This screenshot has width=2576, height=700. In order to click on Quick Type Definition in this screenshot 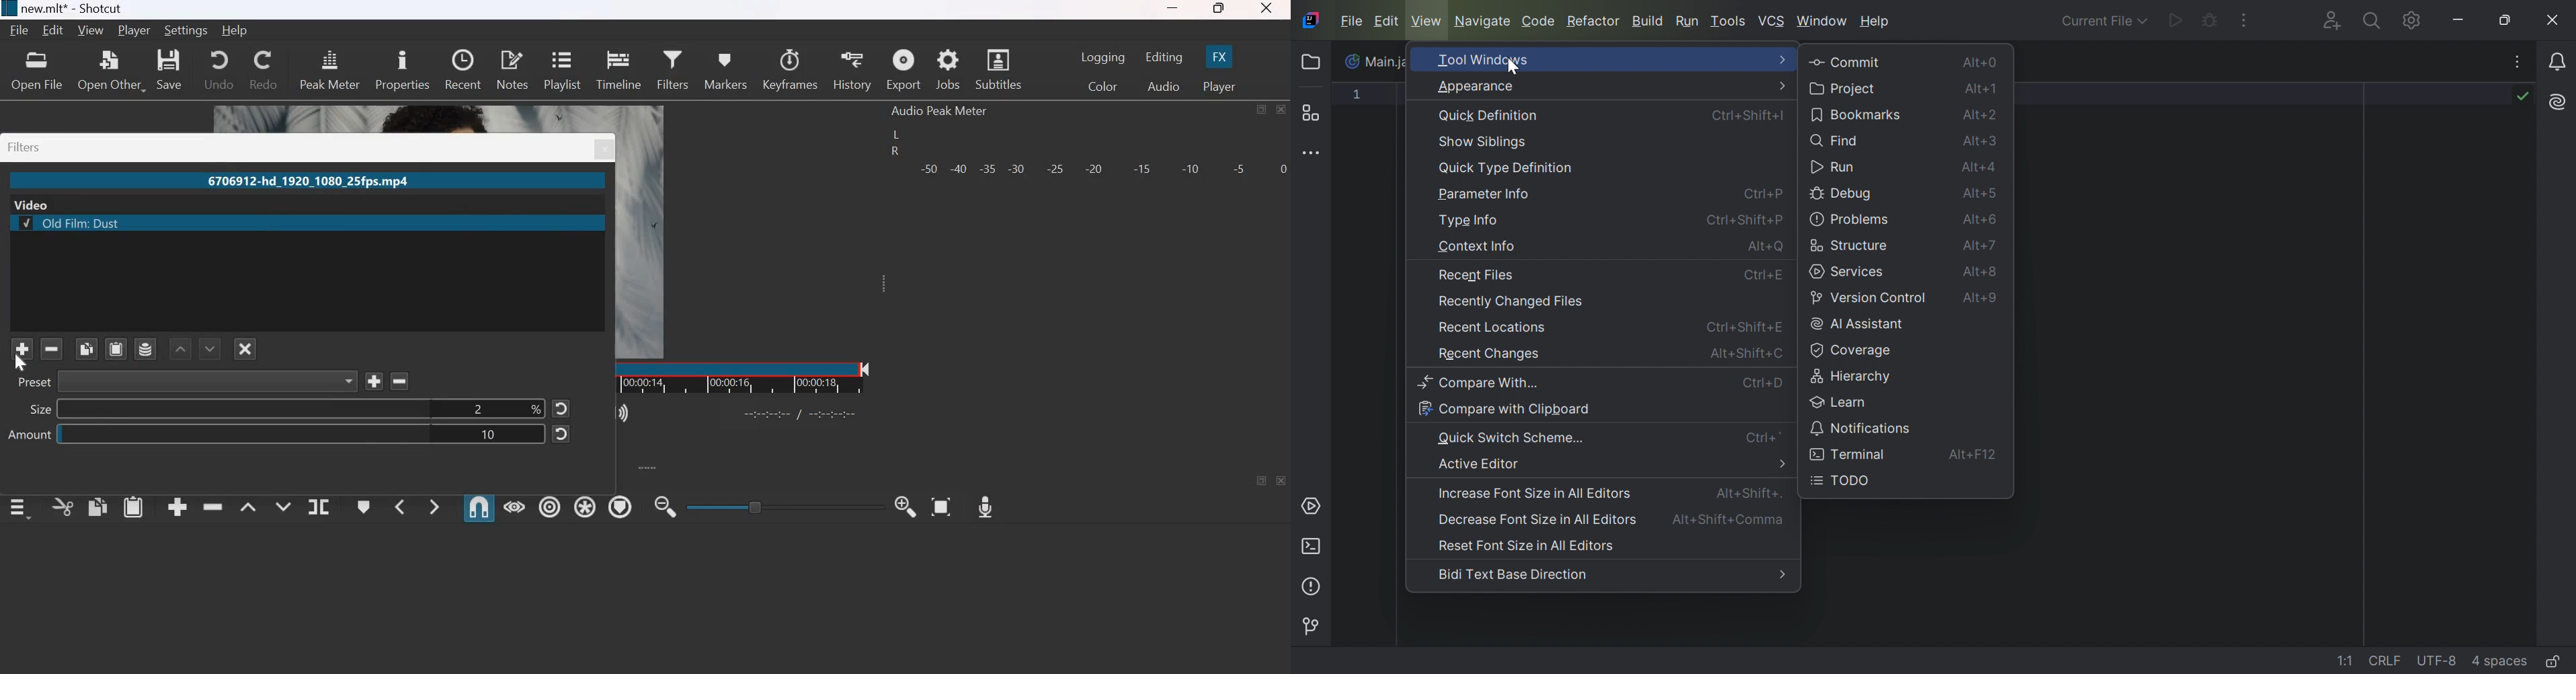, I will do `click(1506, 168)`.